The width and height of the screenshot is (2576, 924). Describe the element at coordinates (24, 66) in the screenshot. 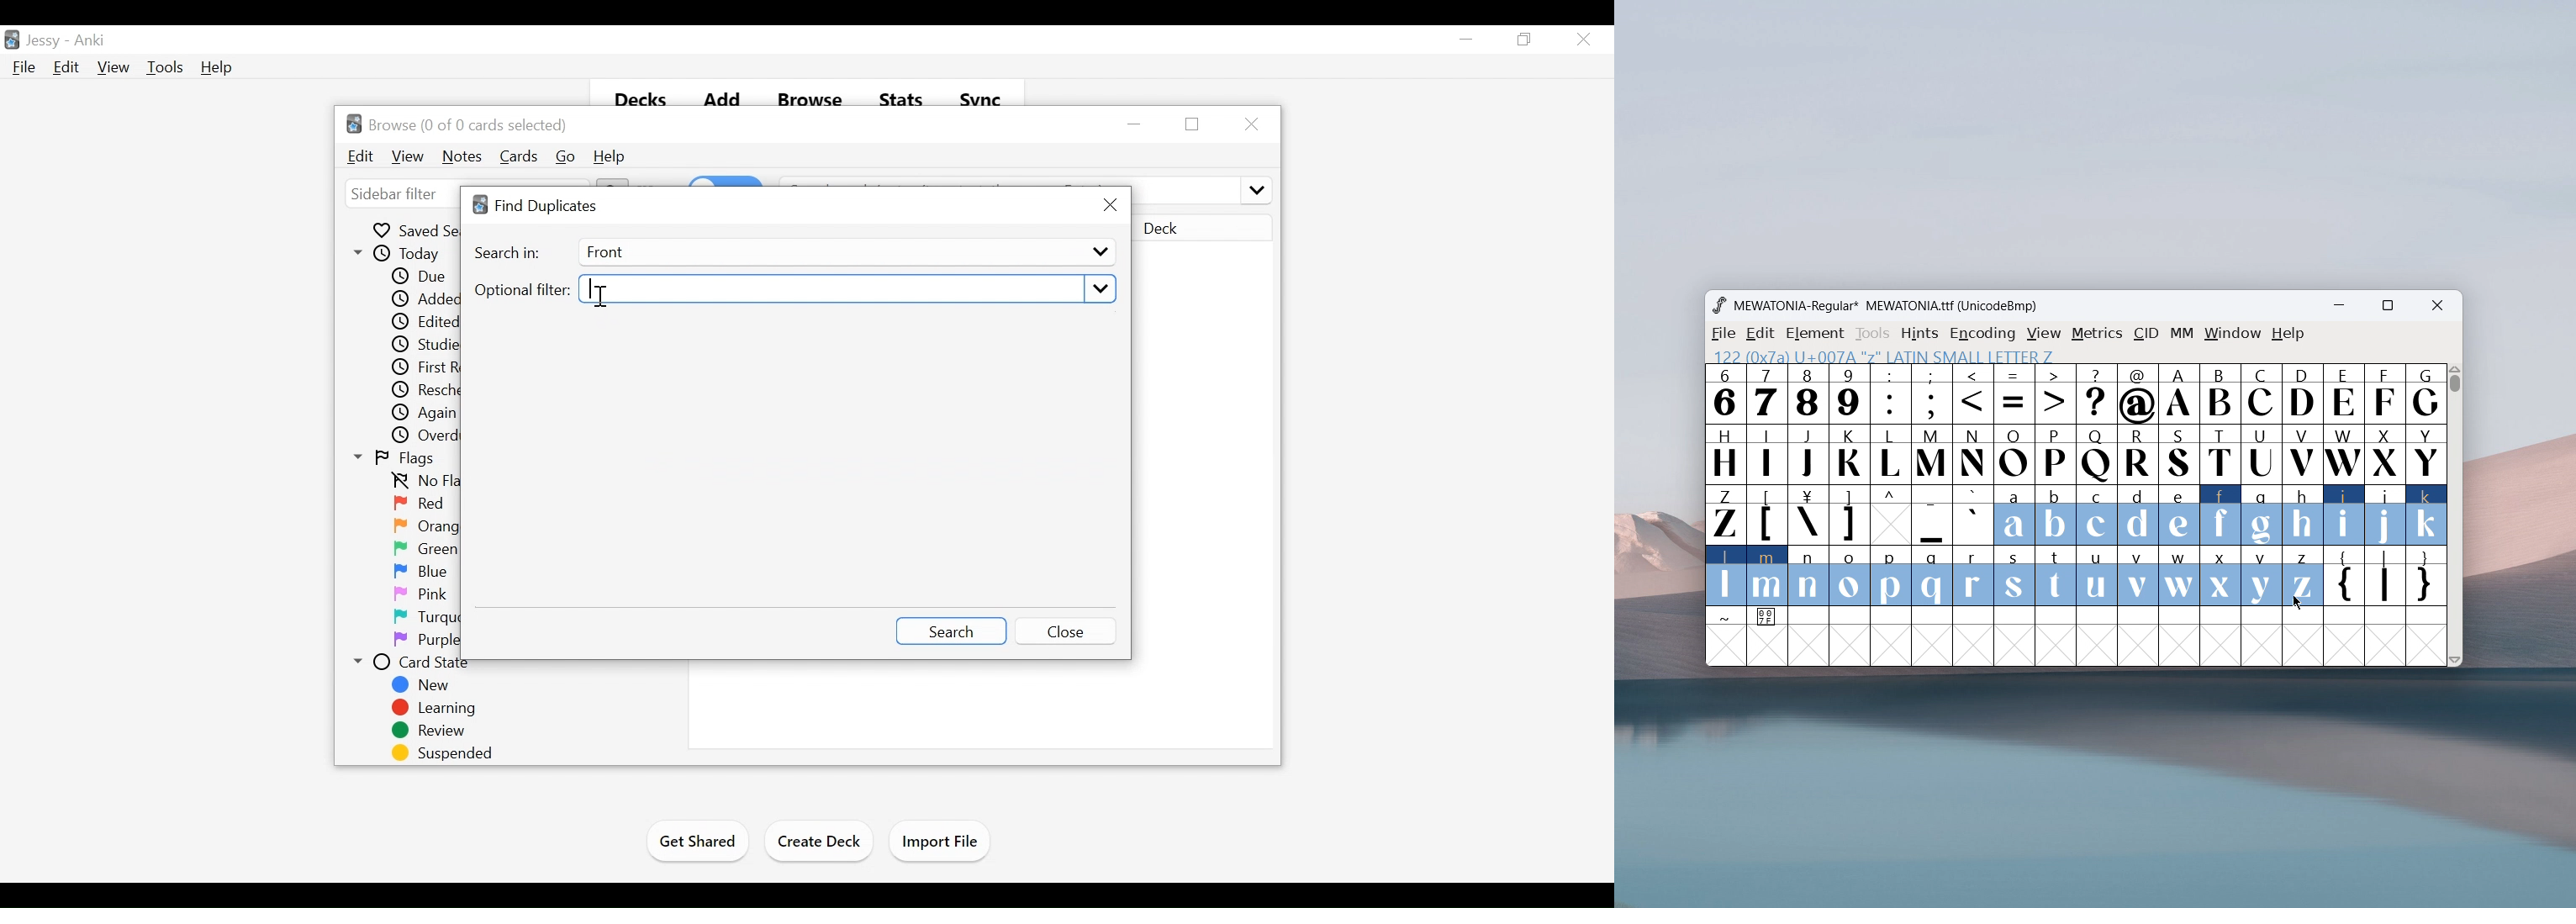

I see `File` at that location.